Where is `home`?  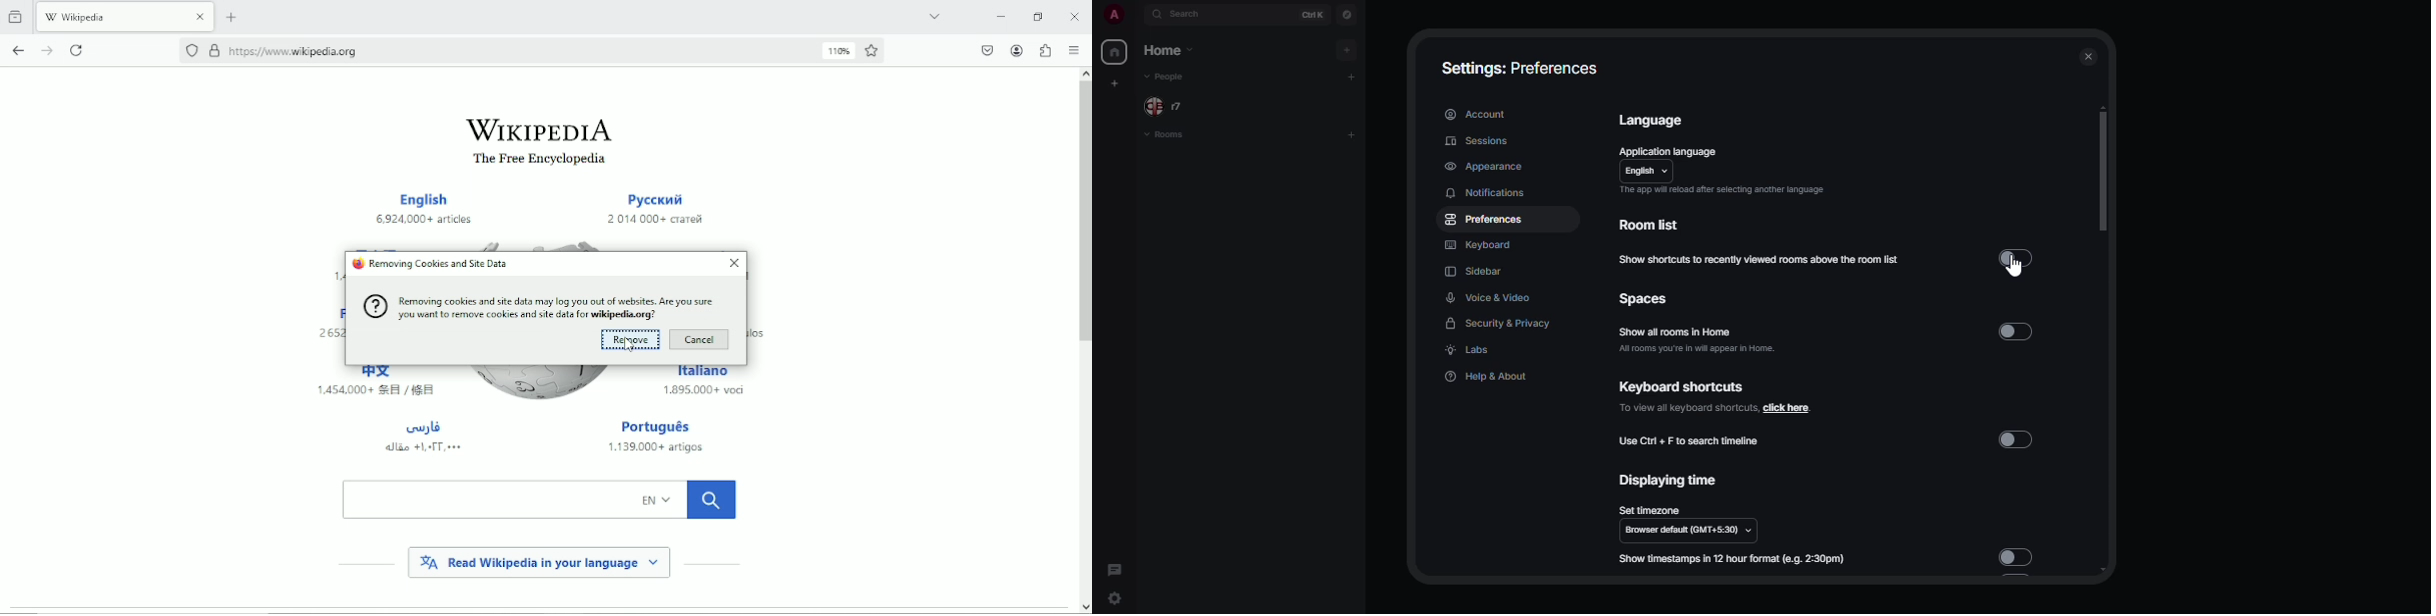
home is located at coordinates (1169, 50).